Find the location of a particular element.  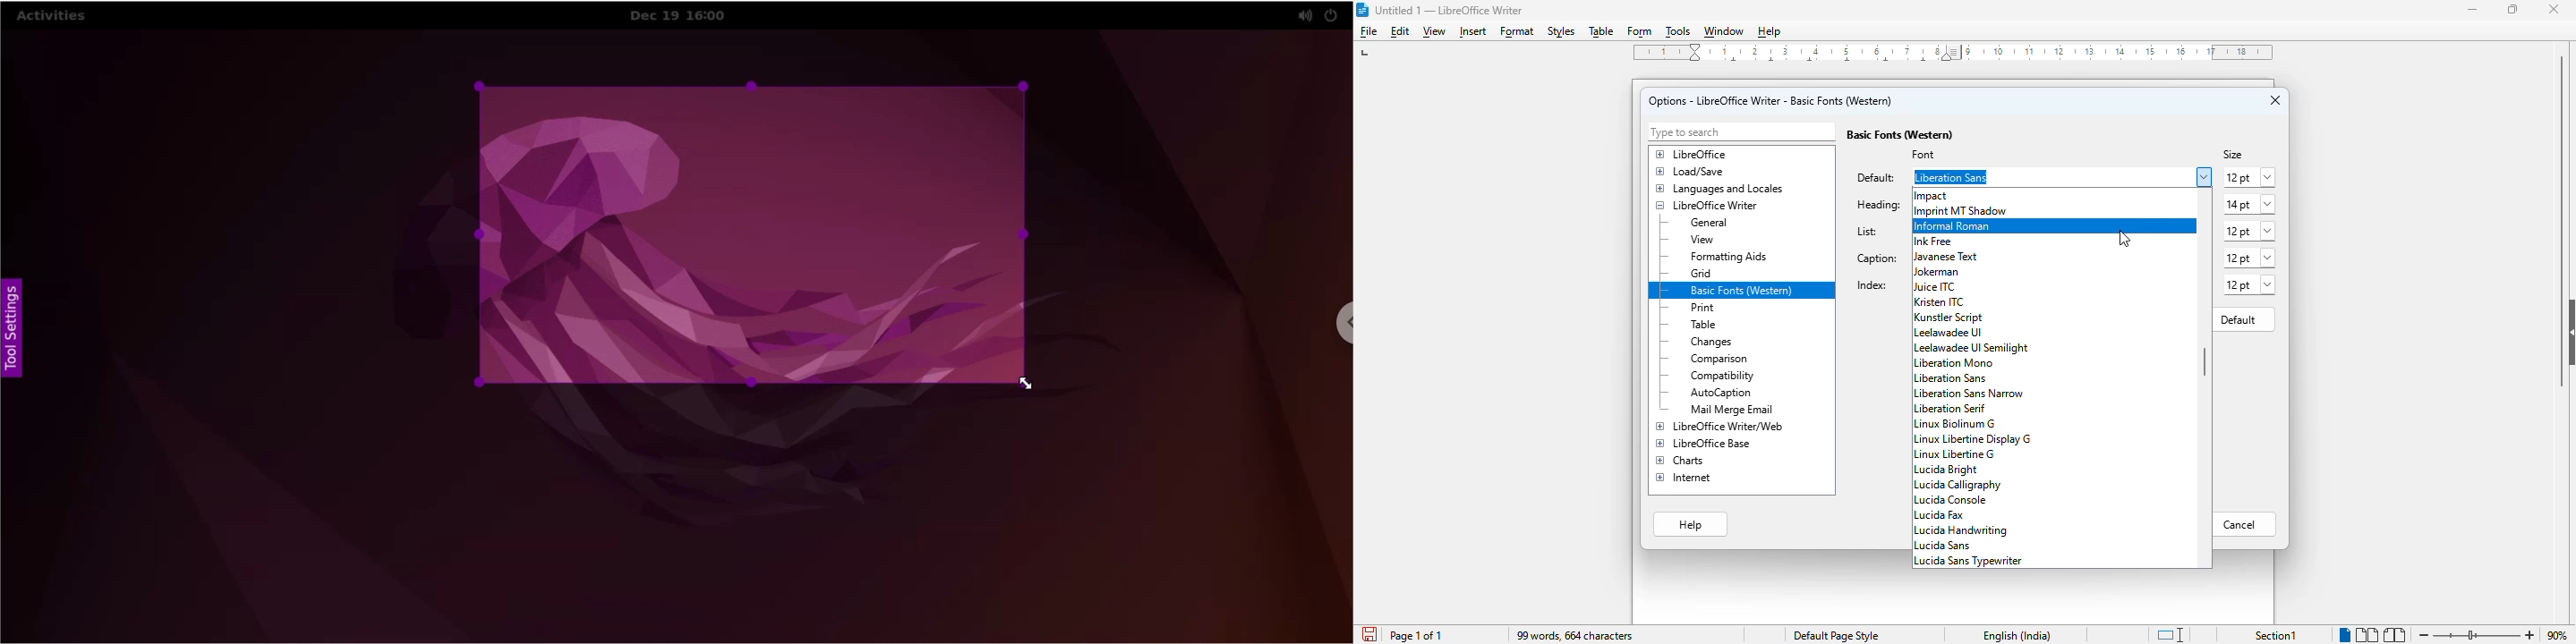

14 pt is located at coordinates (2249, 204).